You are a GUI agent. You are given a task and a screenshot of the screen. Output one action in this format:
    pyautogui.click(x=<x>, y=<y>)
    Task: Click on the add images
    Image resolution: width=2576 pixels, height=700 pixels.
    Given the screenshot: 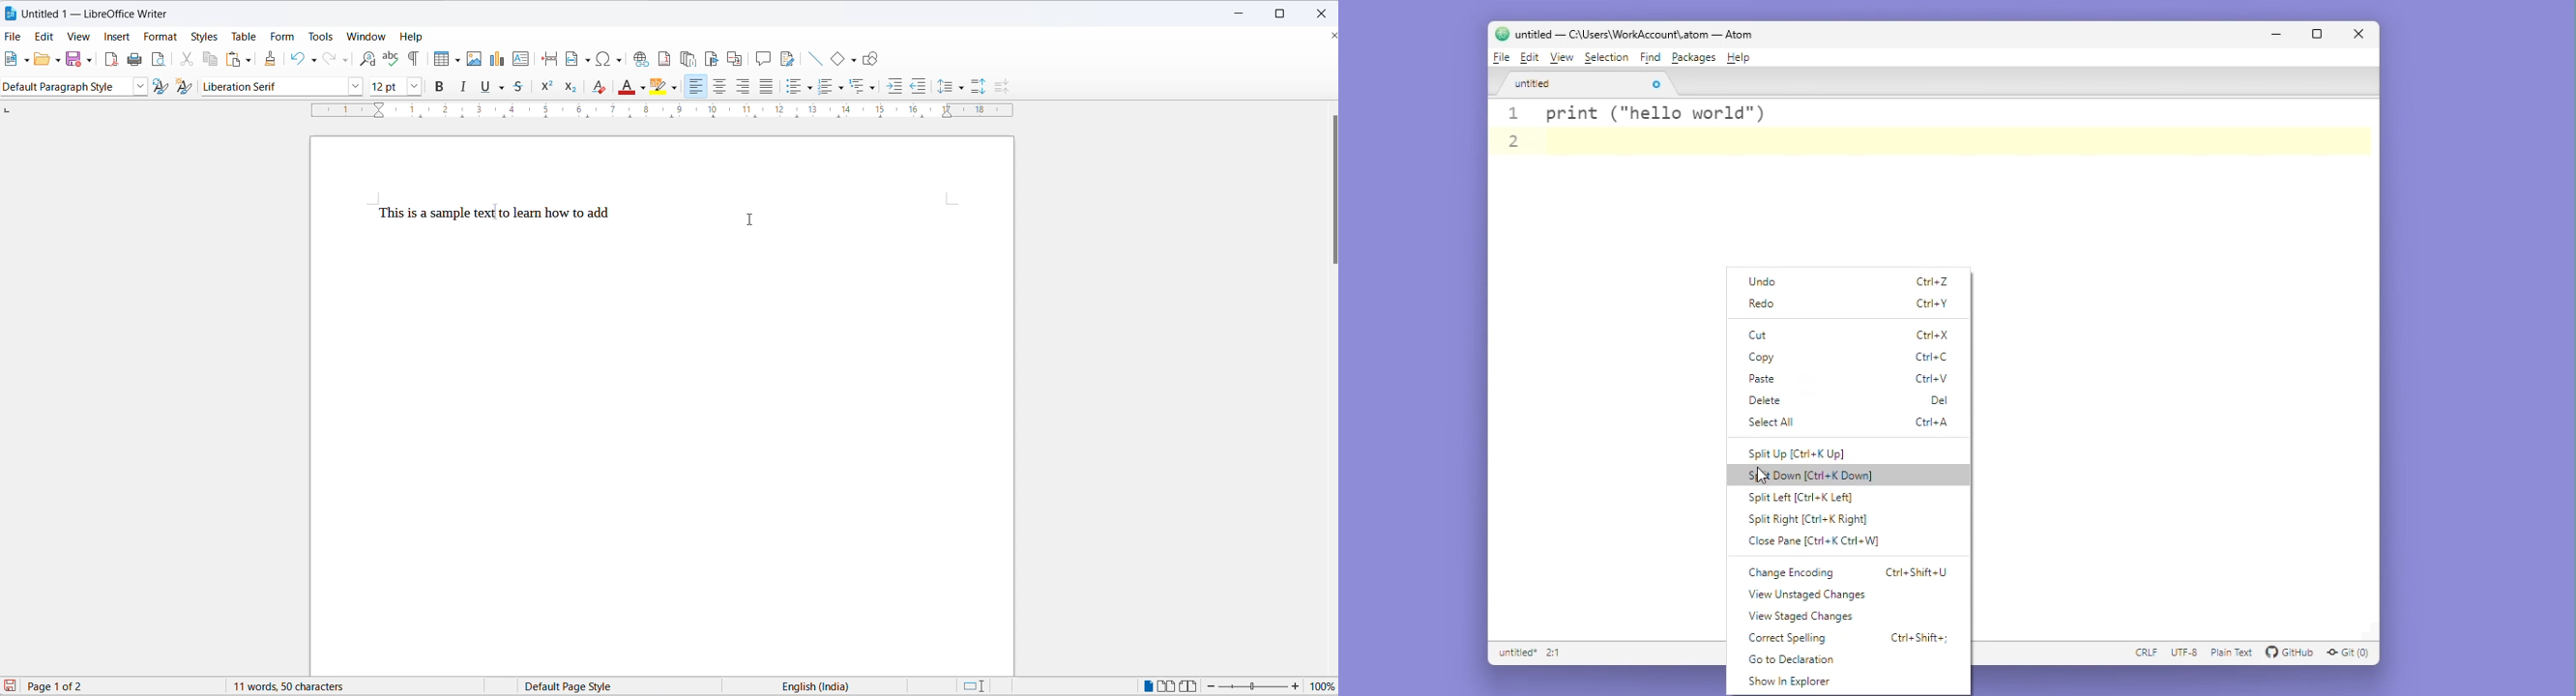 What is the action you would take?
    pyautogui.click(x=474, y=60)
    